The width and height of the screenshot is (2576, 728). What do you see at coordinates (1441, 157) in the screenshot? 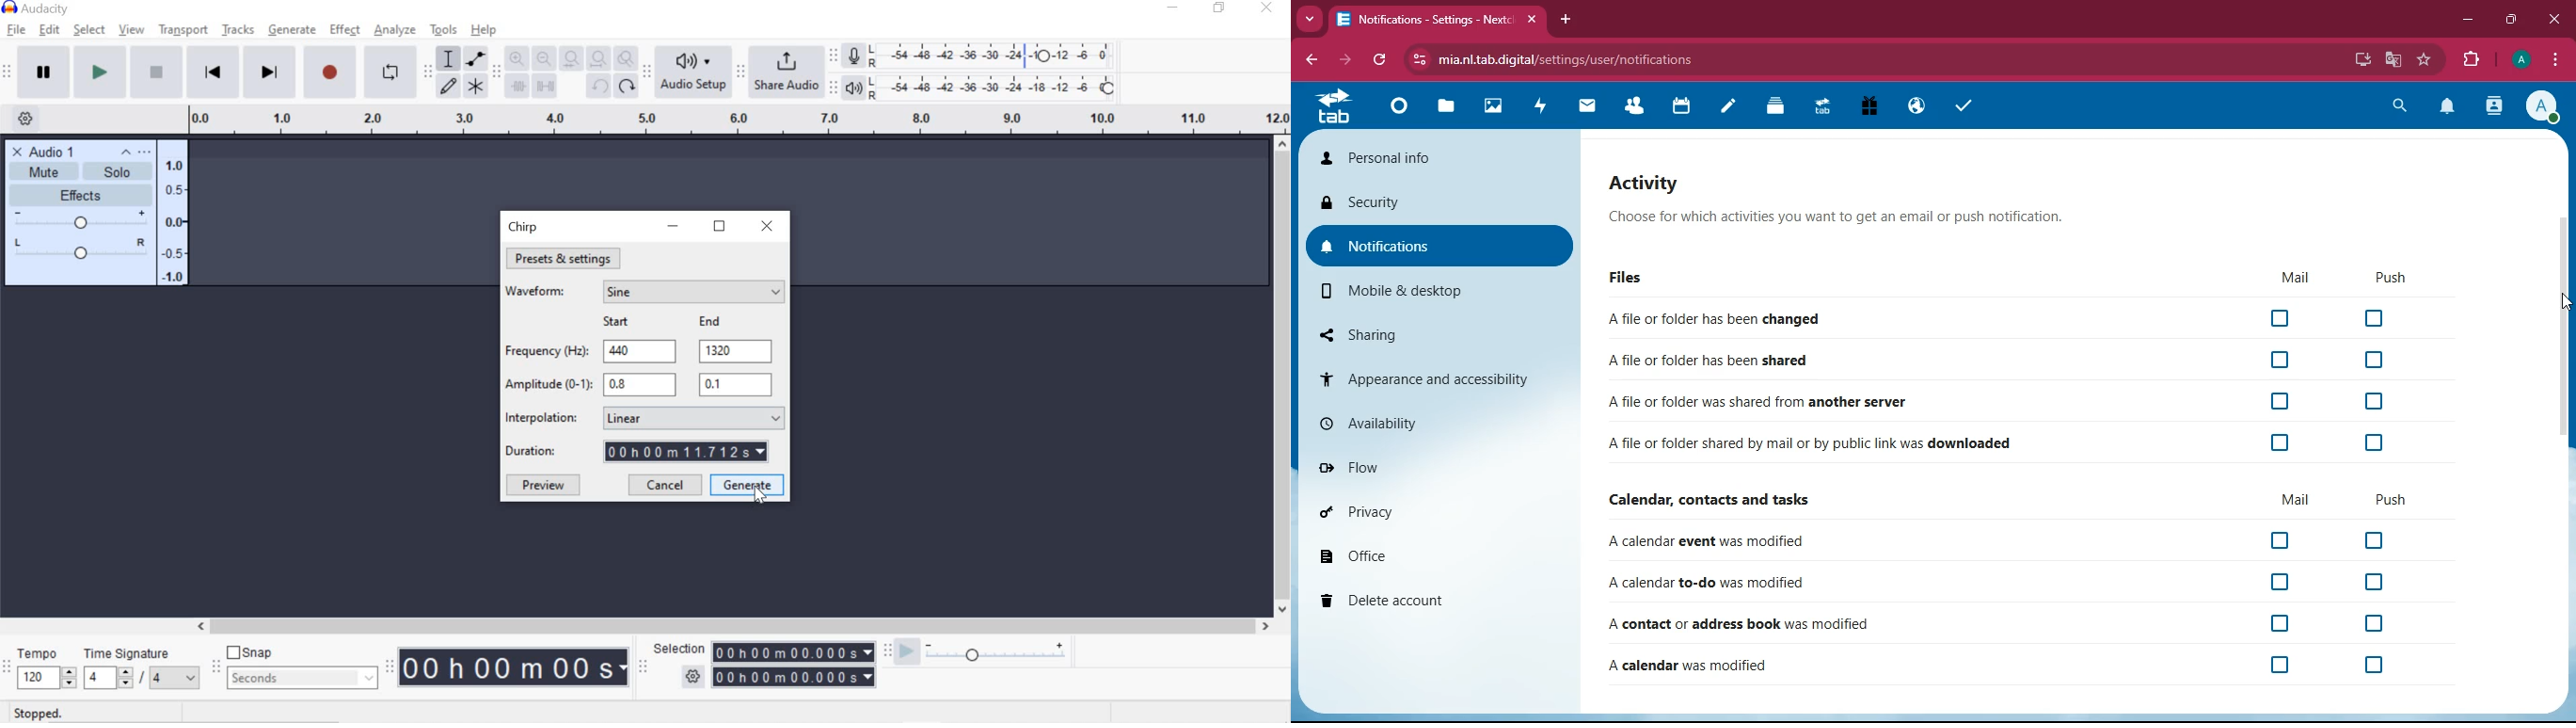
I see `personal info` at bounding box center [1441, 157].